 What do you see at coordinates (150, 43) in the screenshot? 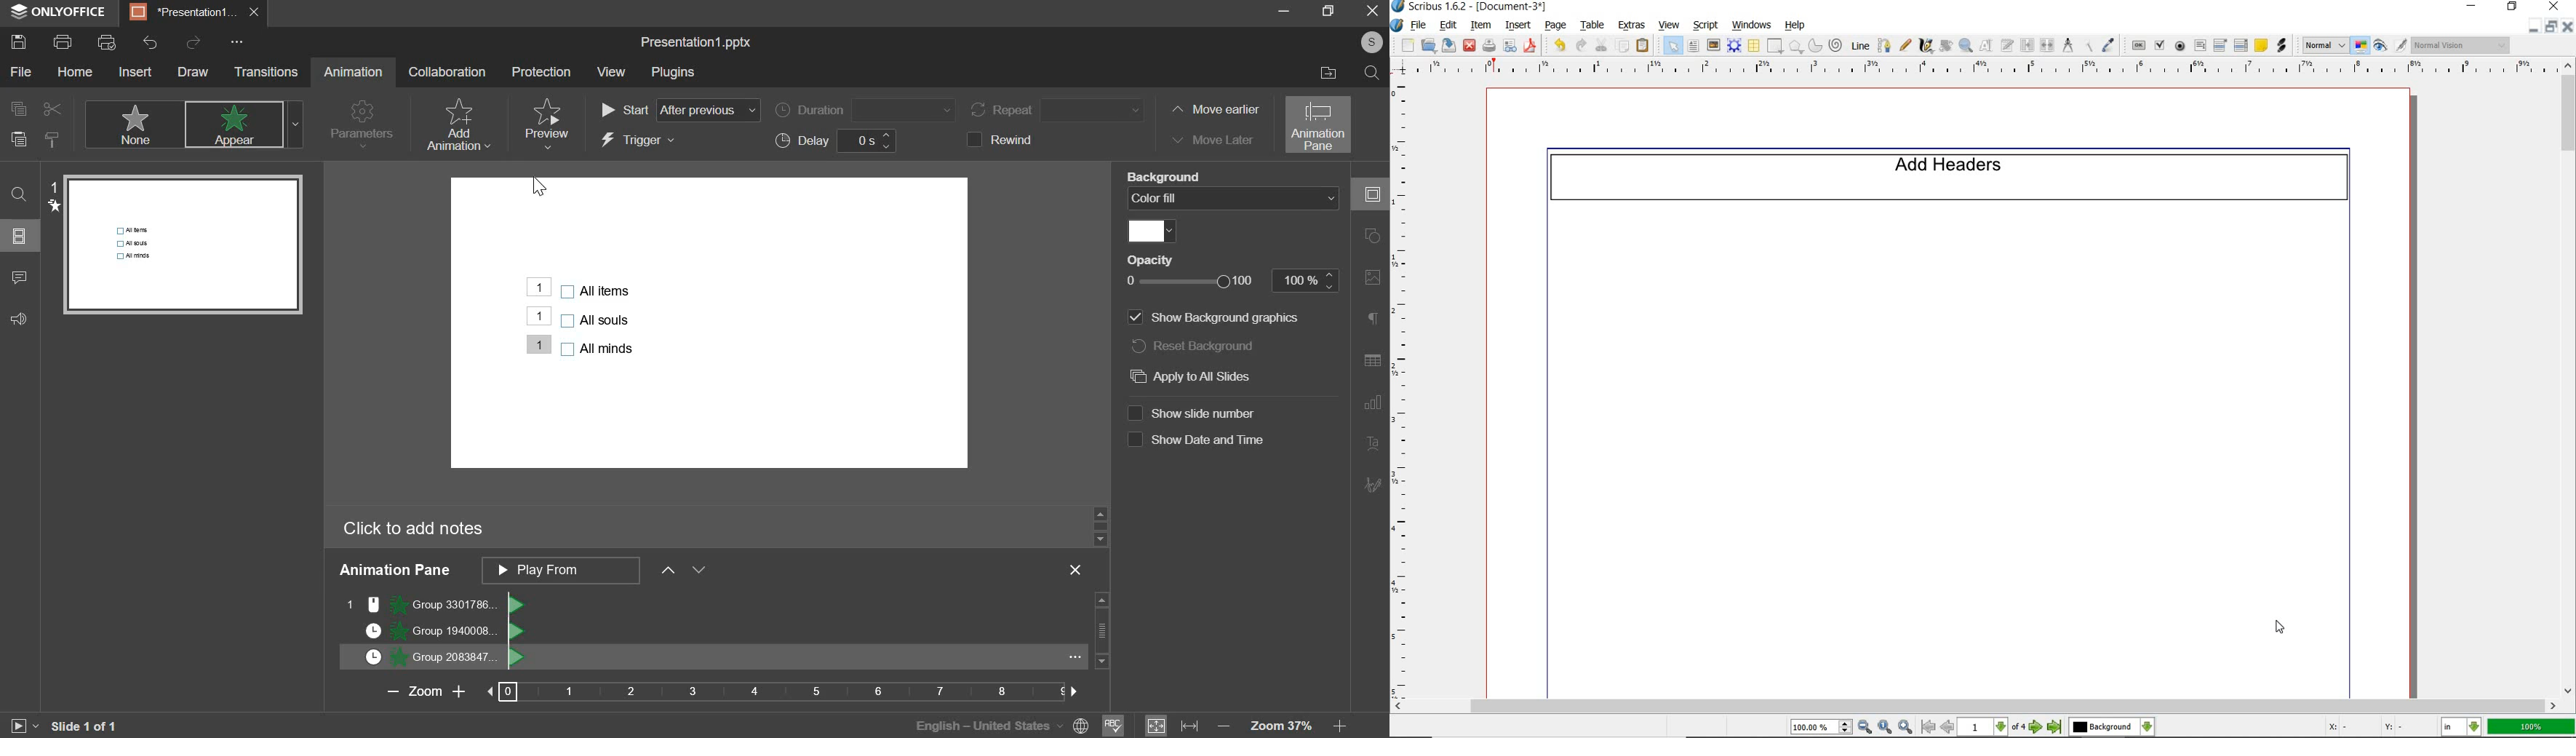
I see `undo` at bounding box center [150, 43].